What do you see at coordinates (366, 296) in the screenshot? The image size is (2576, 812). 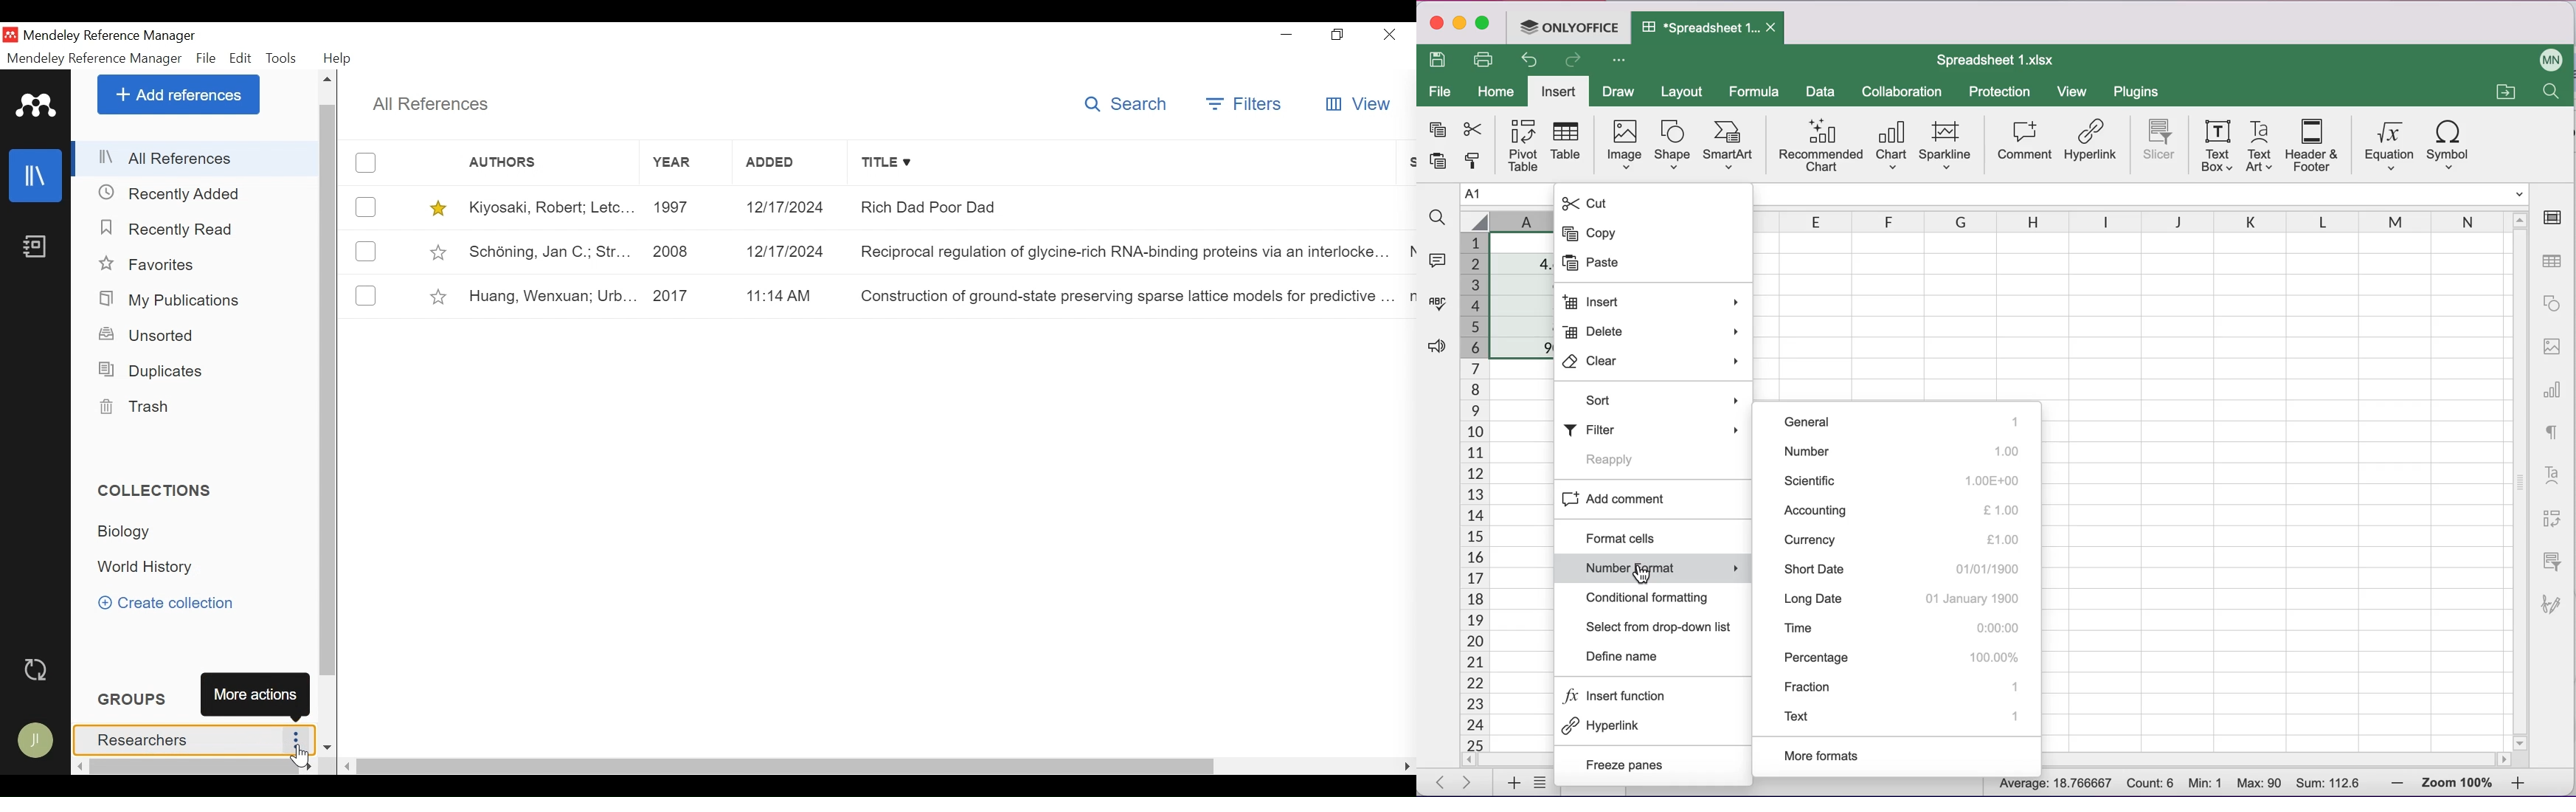 I see `(un)select` at bounding box center [366, 296].